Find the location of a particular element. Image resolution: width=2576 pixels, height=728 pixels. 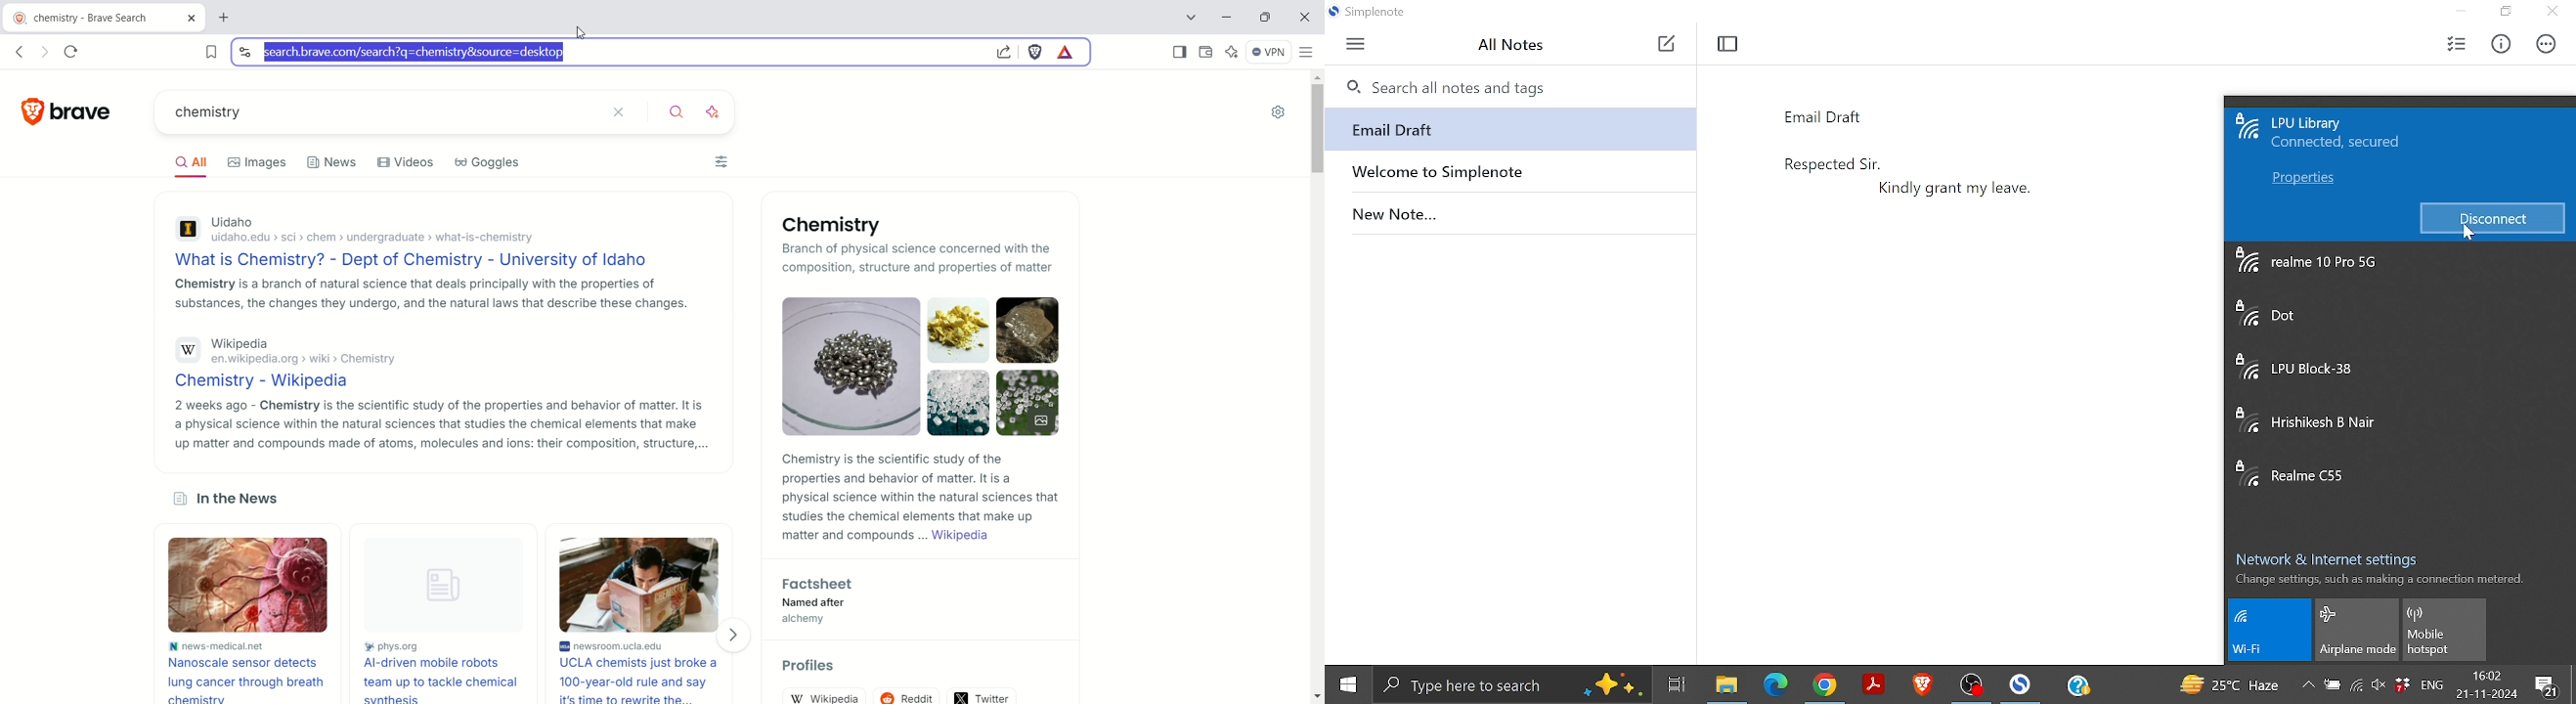

phys.org is located at coordinates (449, 647).